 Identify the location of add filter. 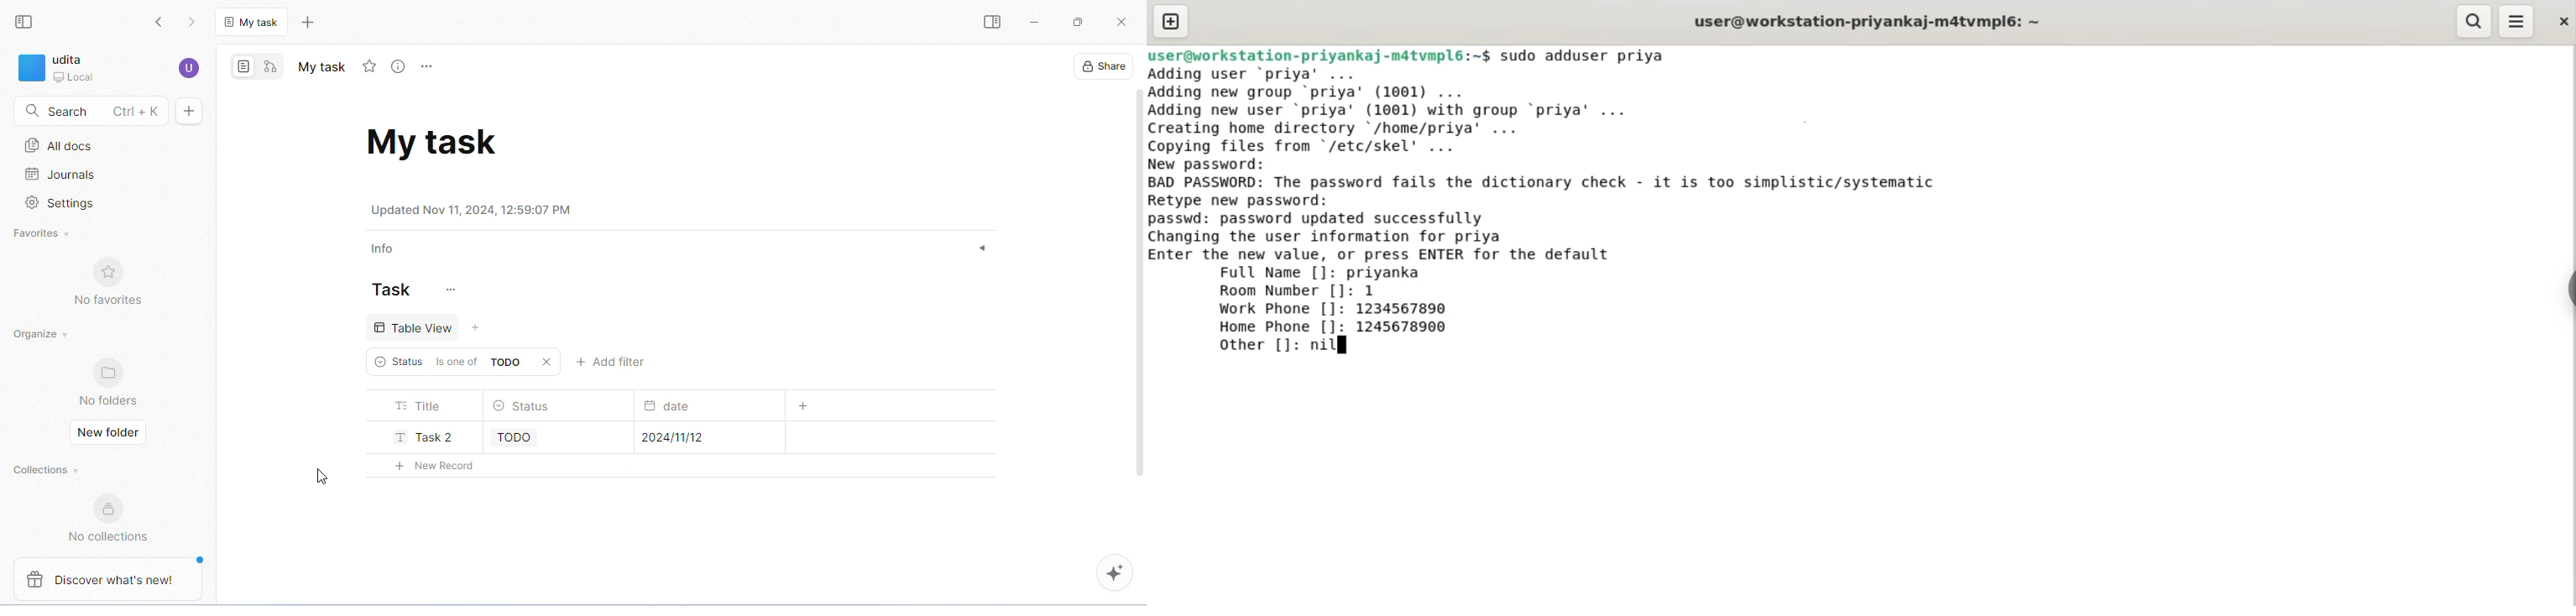
(613, 362).